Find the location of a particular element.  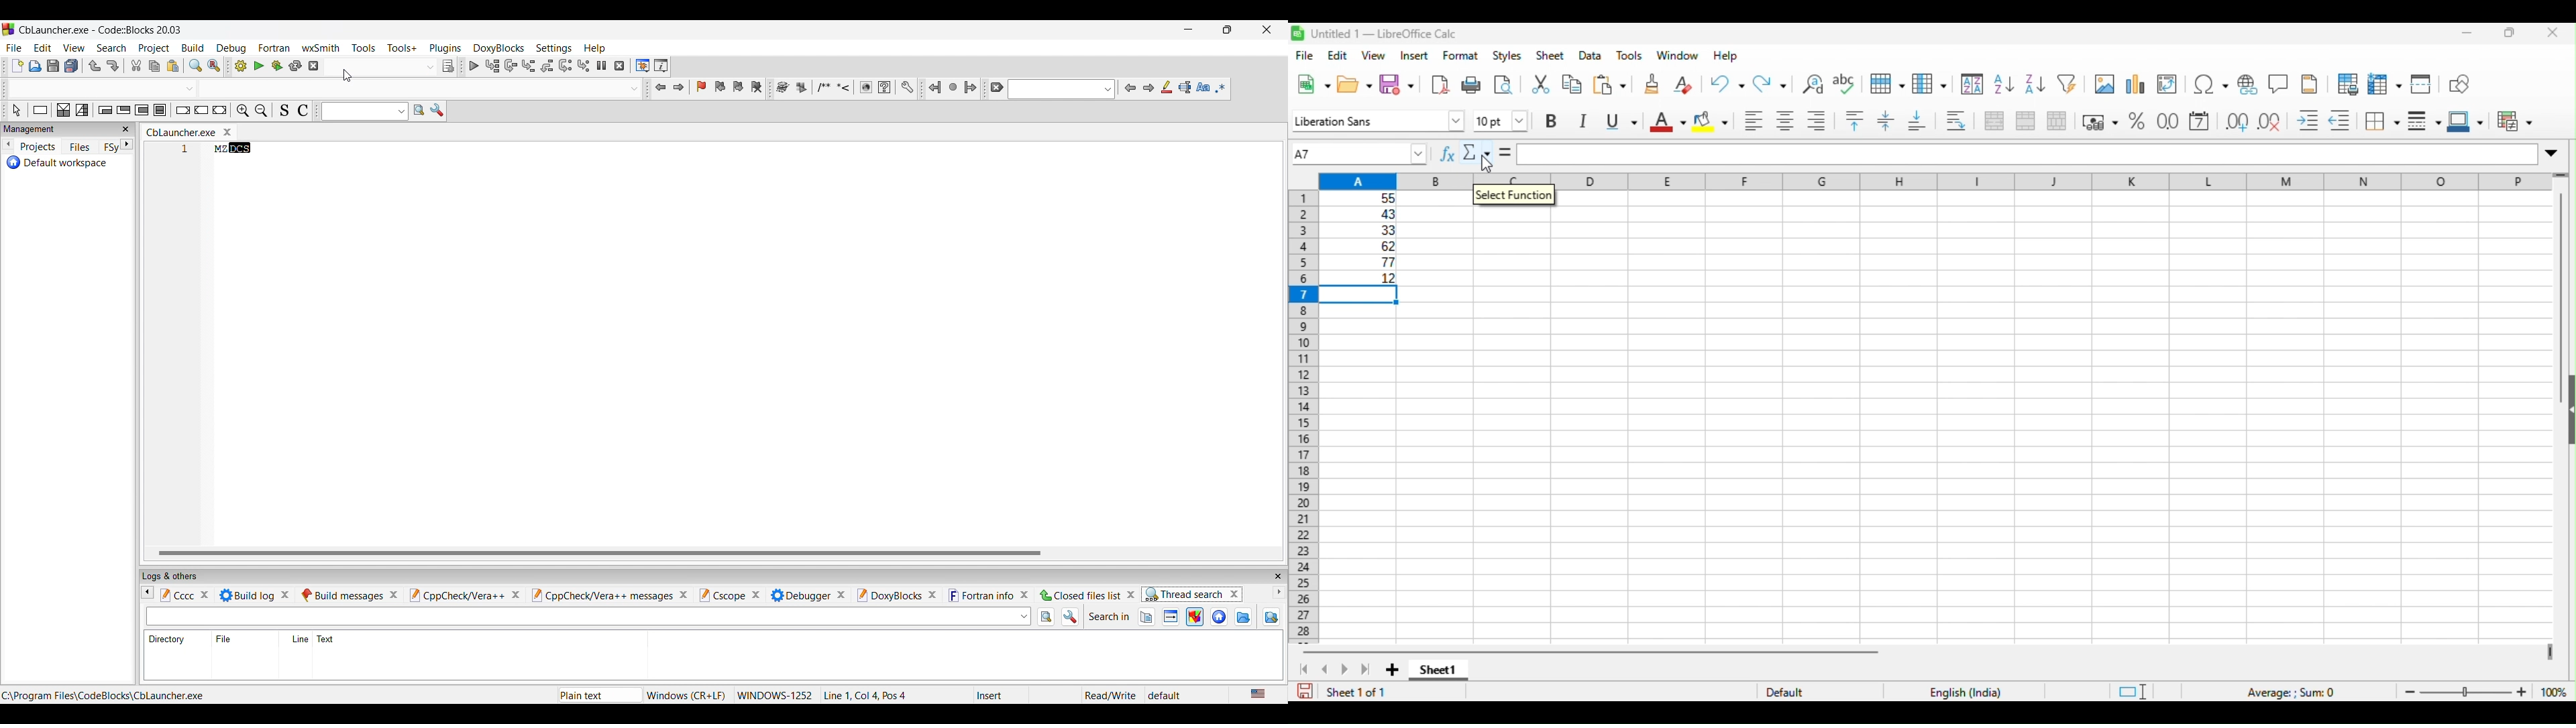

next is located at coordinates (1344, 670).